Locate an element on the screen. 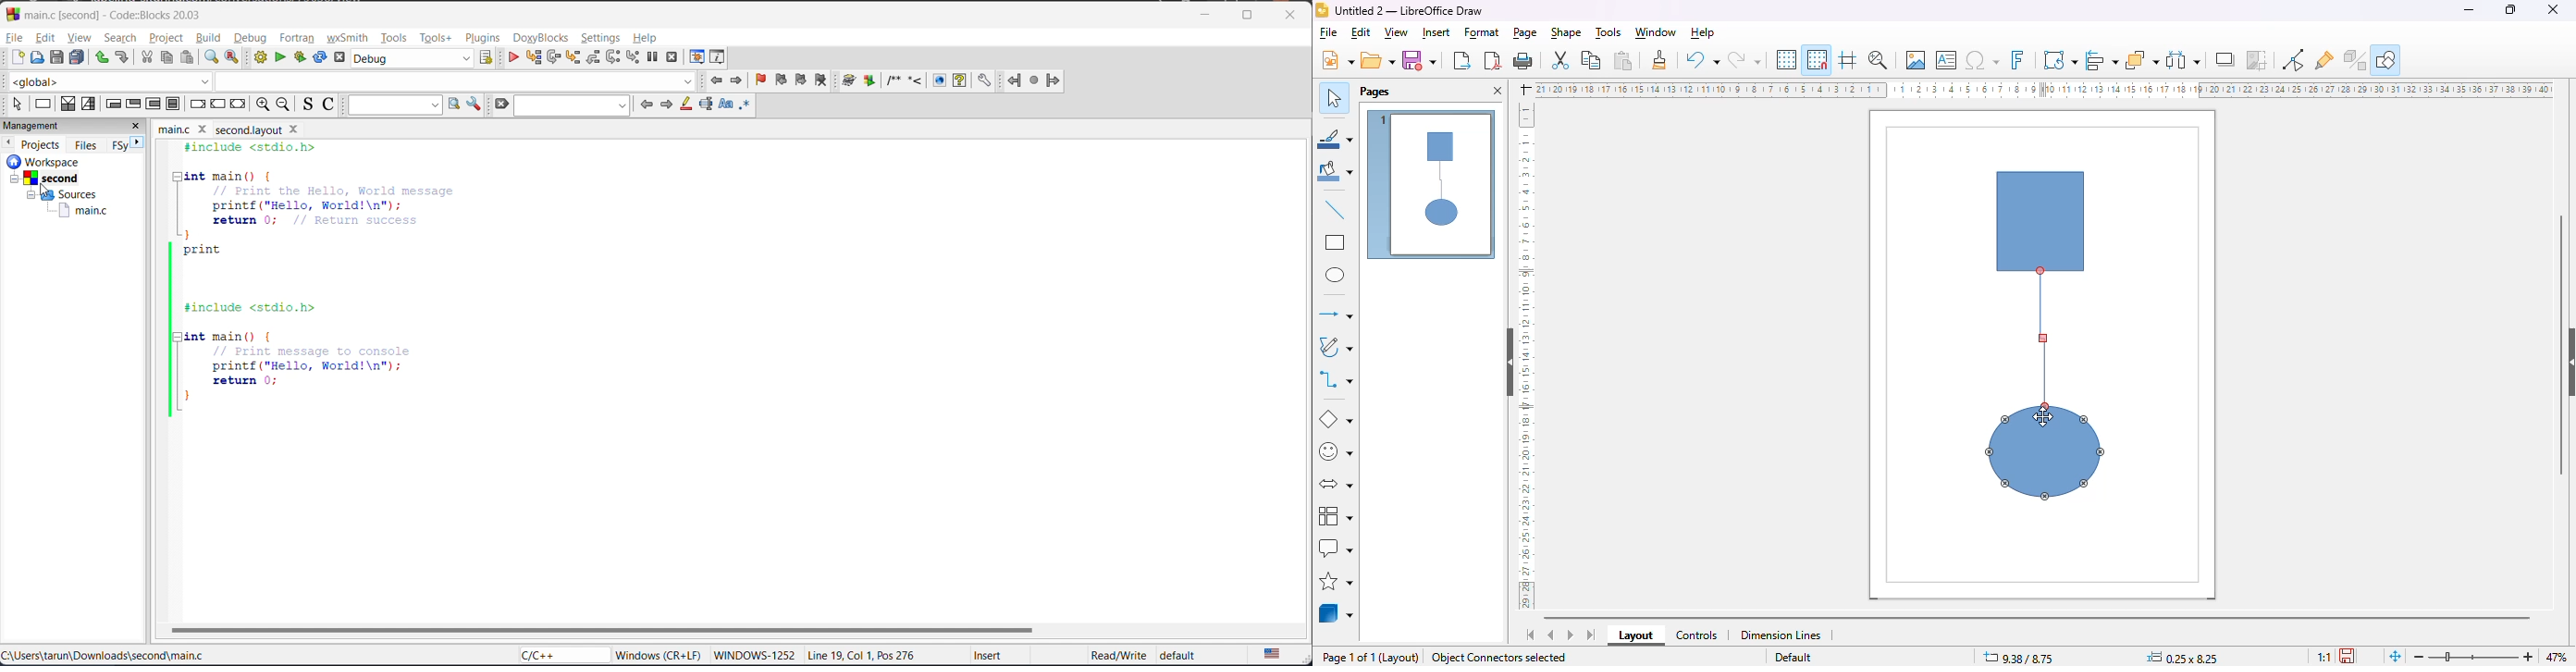 This screenshot has height=672, width=2576. highlight is located at coordinates (686, 103).